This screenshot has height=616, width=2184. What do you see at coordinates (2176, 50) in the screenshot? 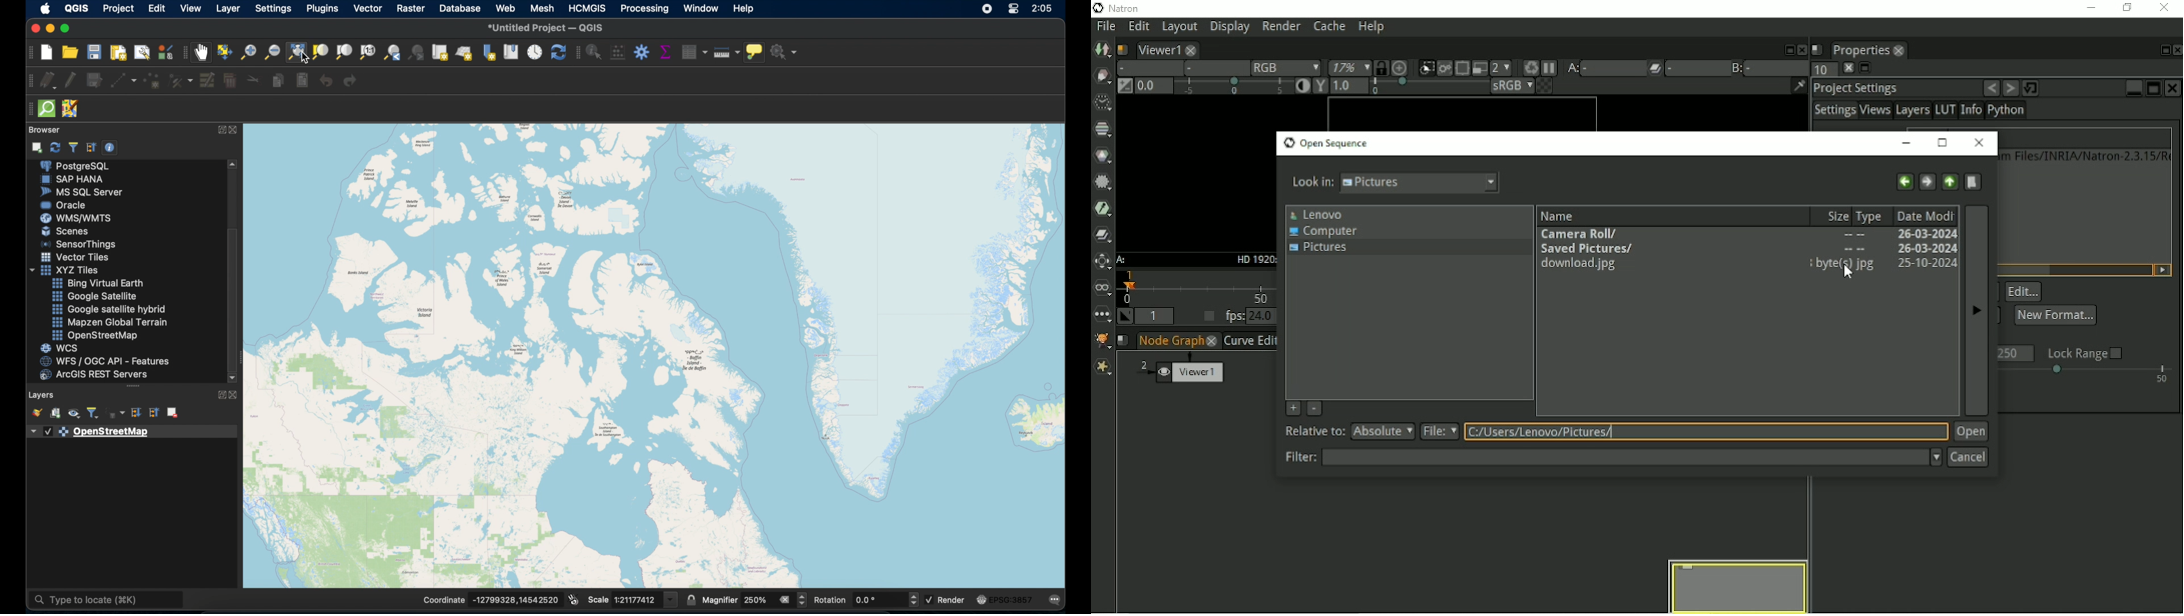
I see `Close` at bounding box center [2176, 50].